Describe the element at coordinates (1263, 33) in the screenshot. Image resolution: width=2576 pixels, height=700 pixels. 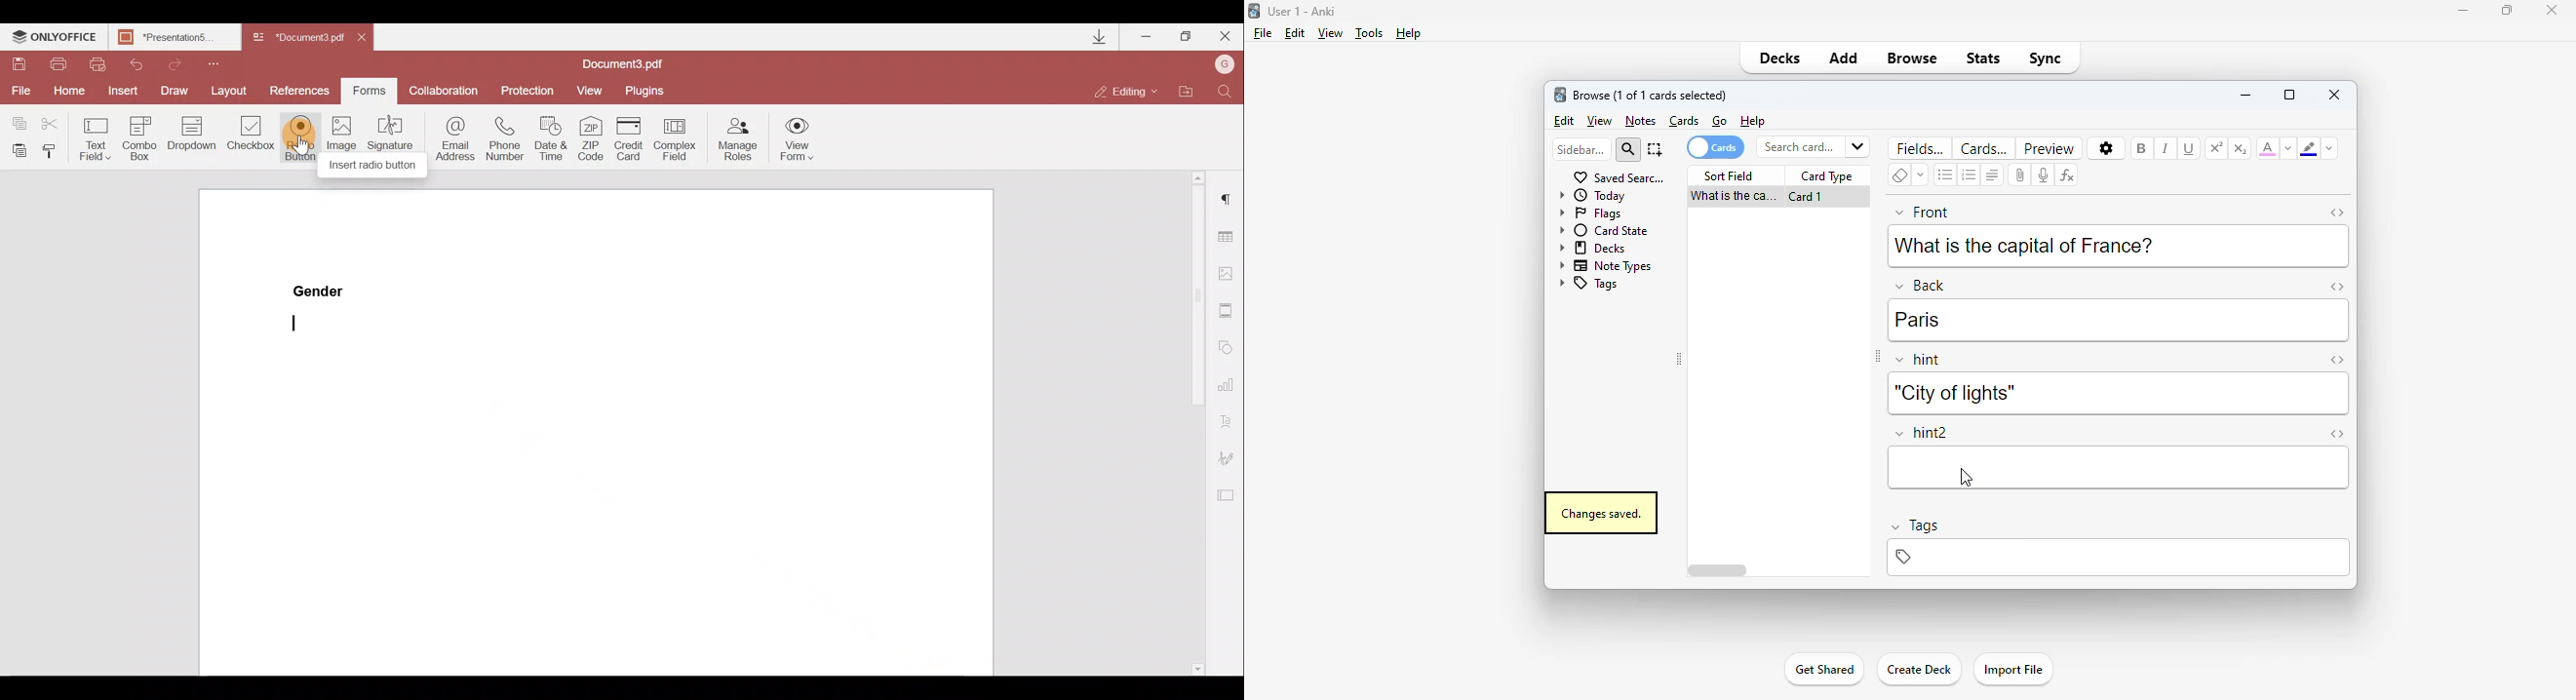
I see `file` at that location.